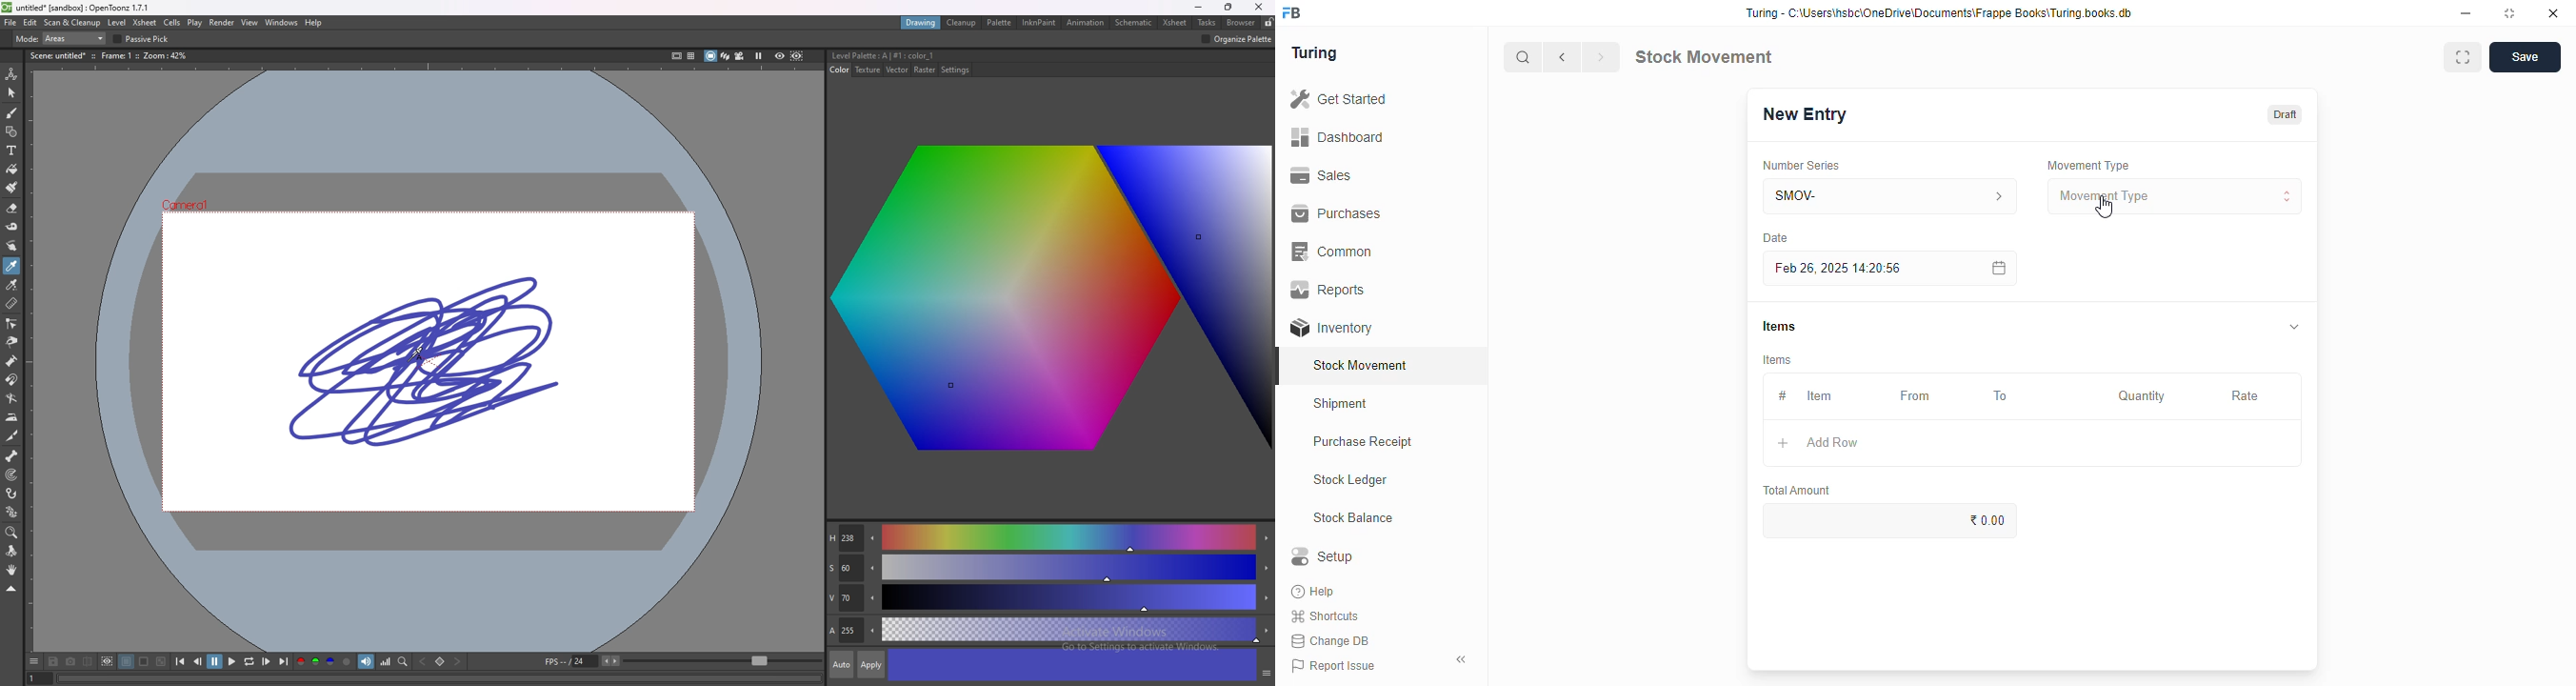 This screenshot has height=700, width=2576. Describe the element at coordinates (1778, 360) in the screenshot. I see `items` at that location.